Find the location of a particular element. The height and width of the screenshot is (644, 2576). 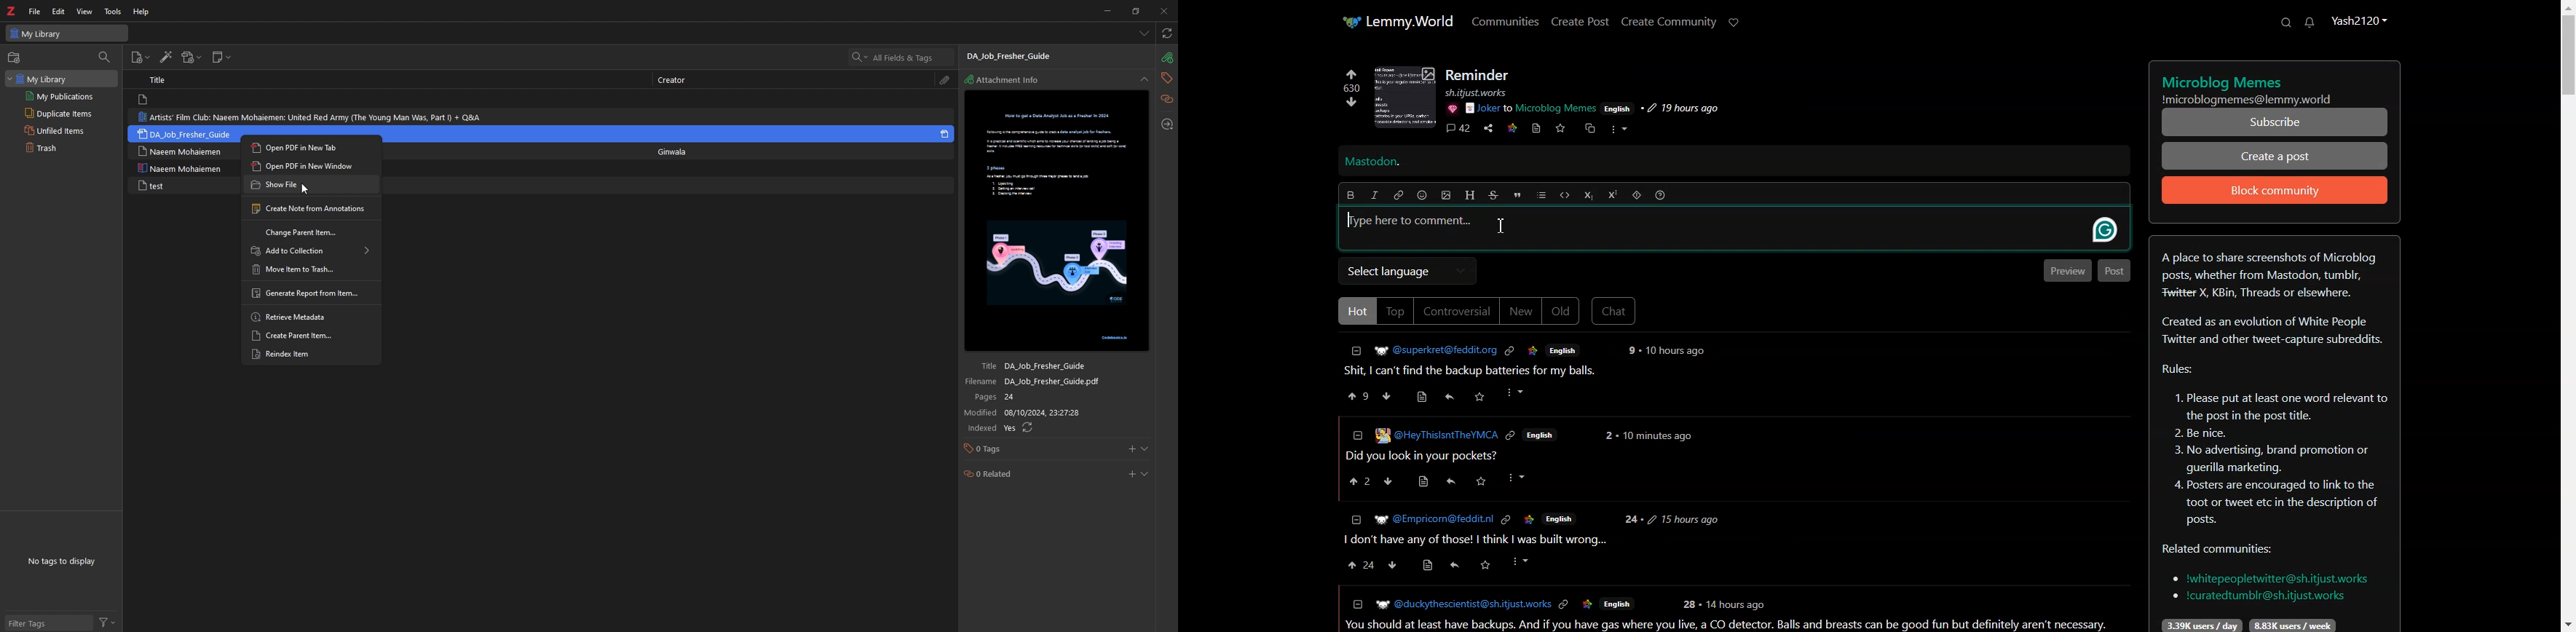

a» 24 is located at coordinates (1359, 565).